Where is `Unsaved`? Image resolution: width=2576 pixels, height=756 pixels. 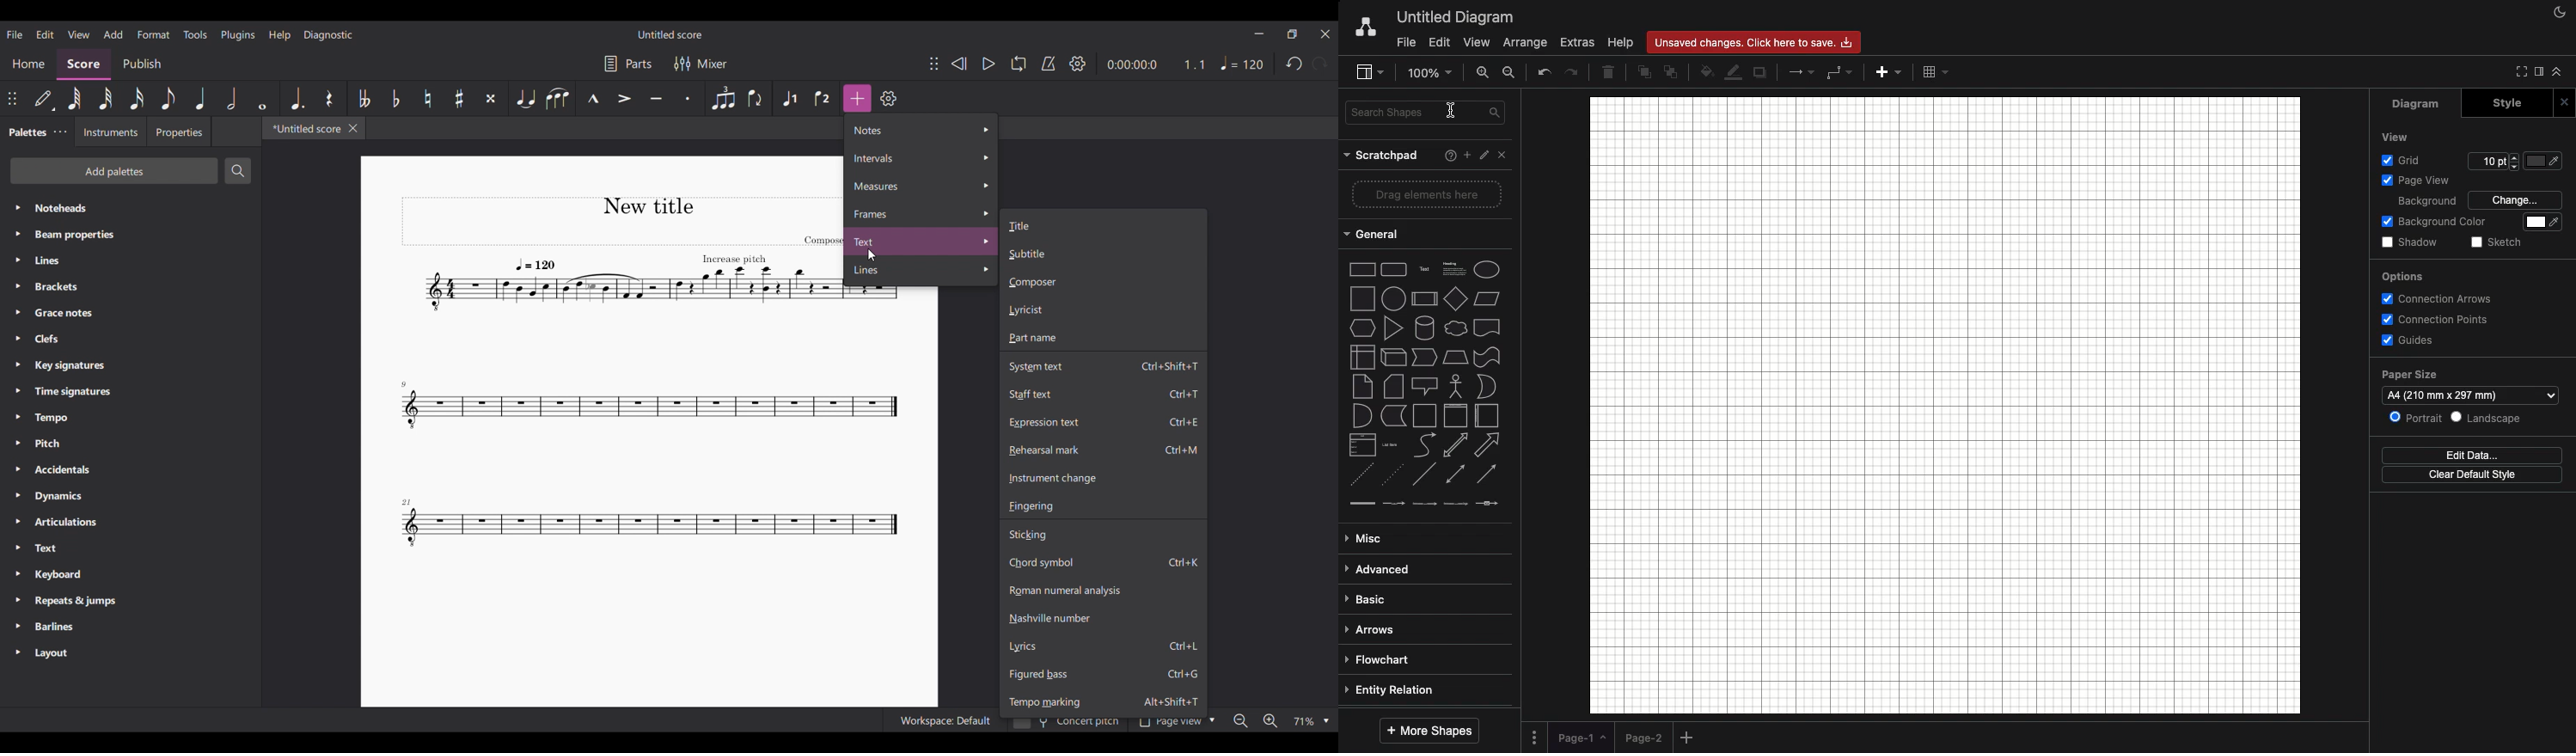
Unsaved is located at coordinates (1757, 40).